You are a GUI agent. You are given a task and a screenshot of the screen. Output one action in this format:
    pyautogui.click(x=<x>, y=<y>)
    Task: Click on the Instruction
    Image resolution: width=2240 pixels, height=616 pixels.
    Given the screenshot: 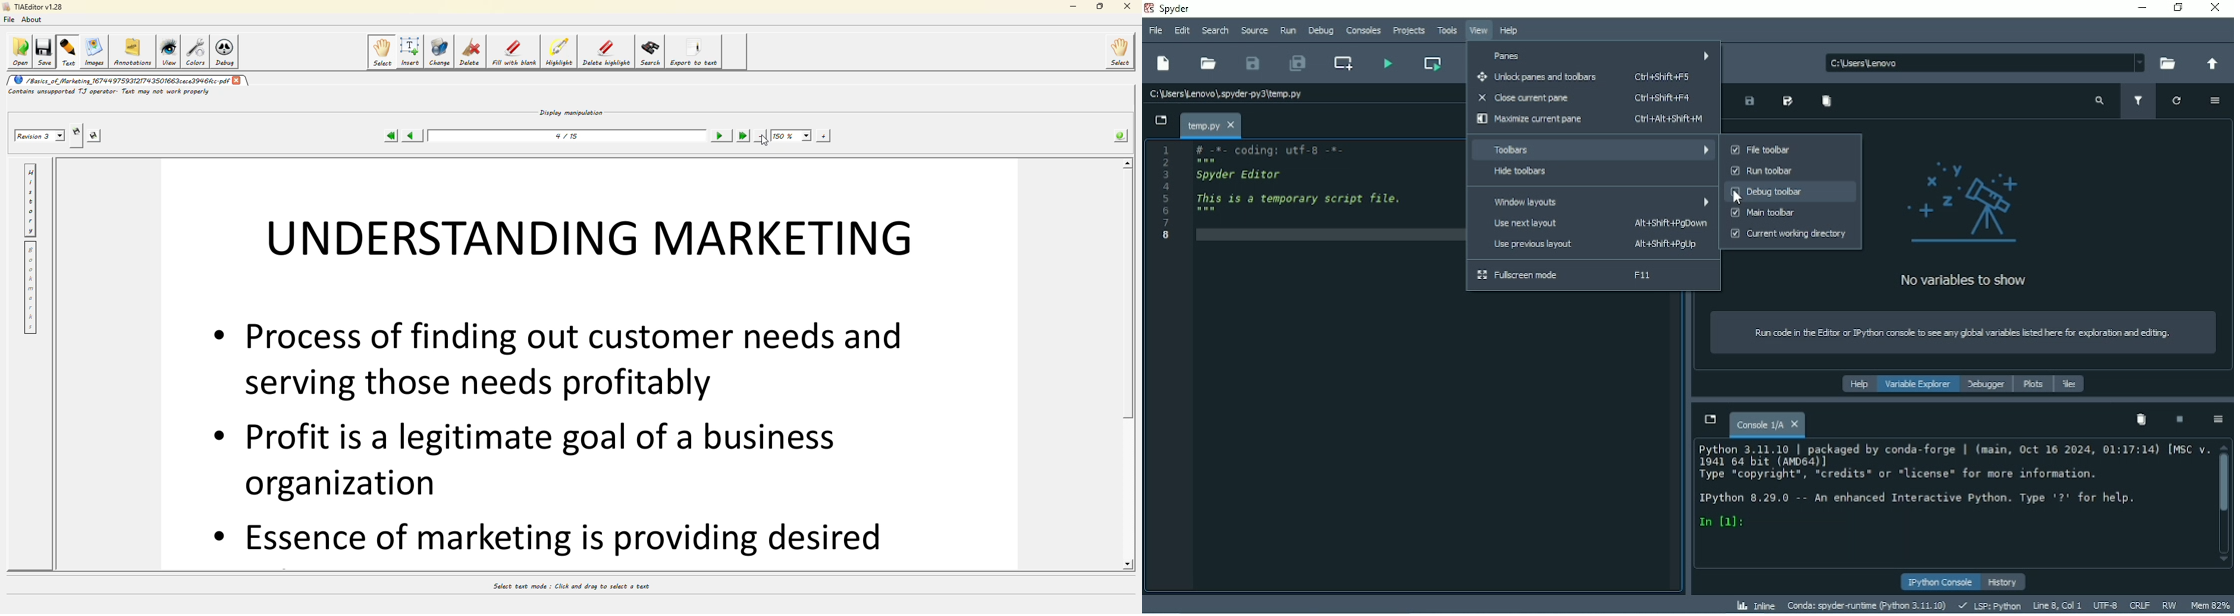 What is the action you would take?
    pyautogui.click(x=1956, y=333)
    